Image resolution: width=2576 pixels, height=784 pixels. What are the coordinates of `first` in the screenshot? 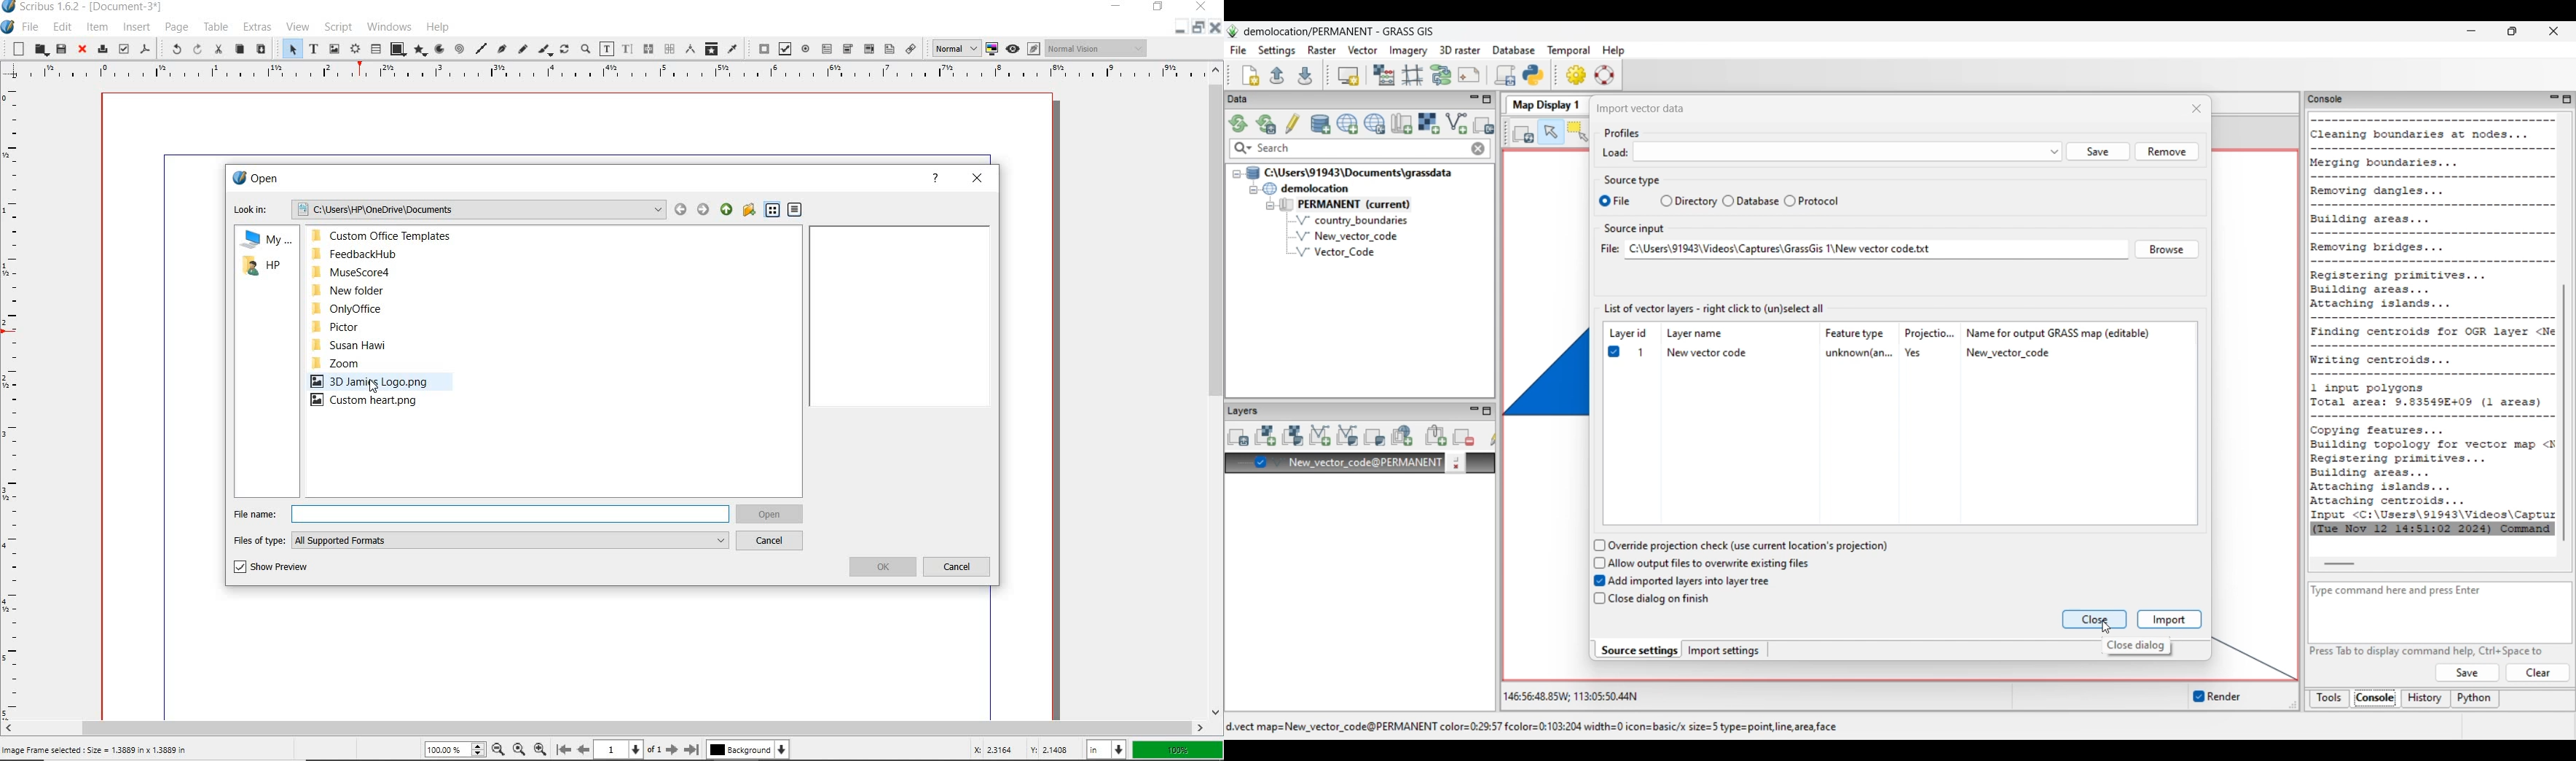 It's located at (563, 750).